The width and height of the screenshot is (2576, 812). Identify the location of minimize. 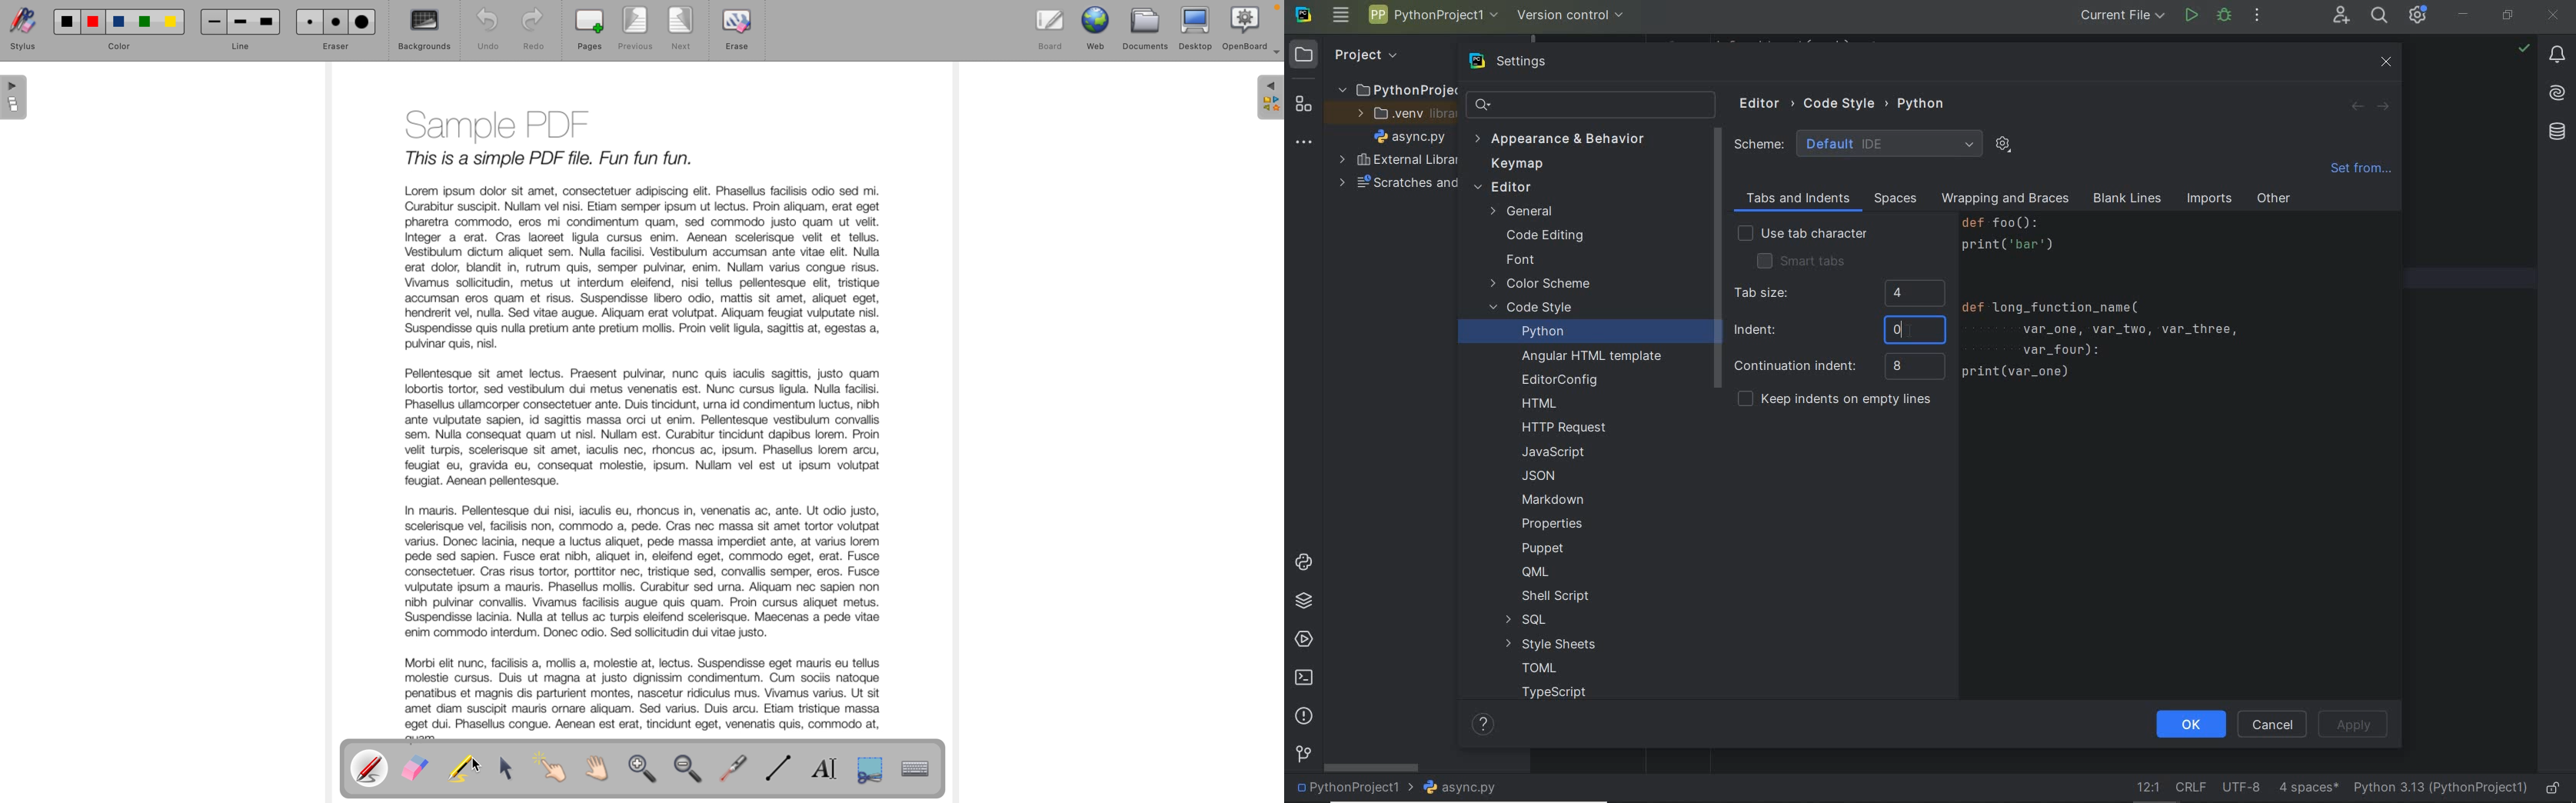
(2463, 14).